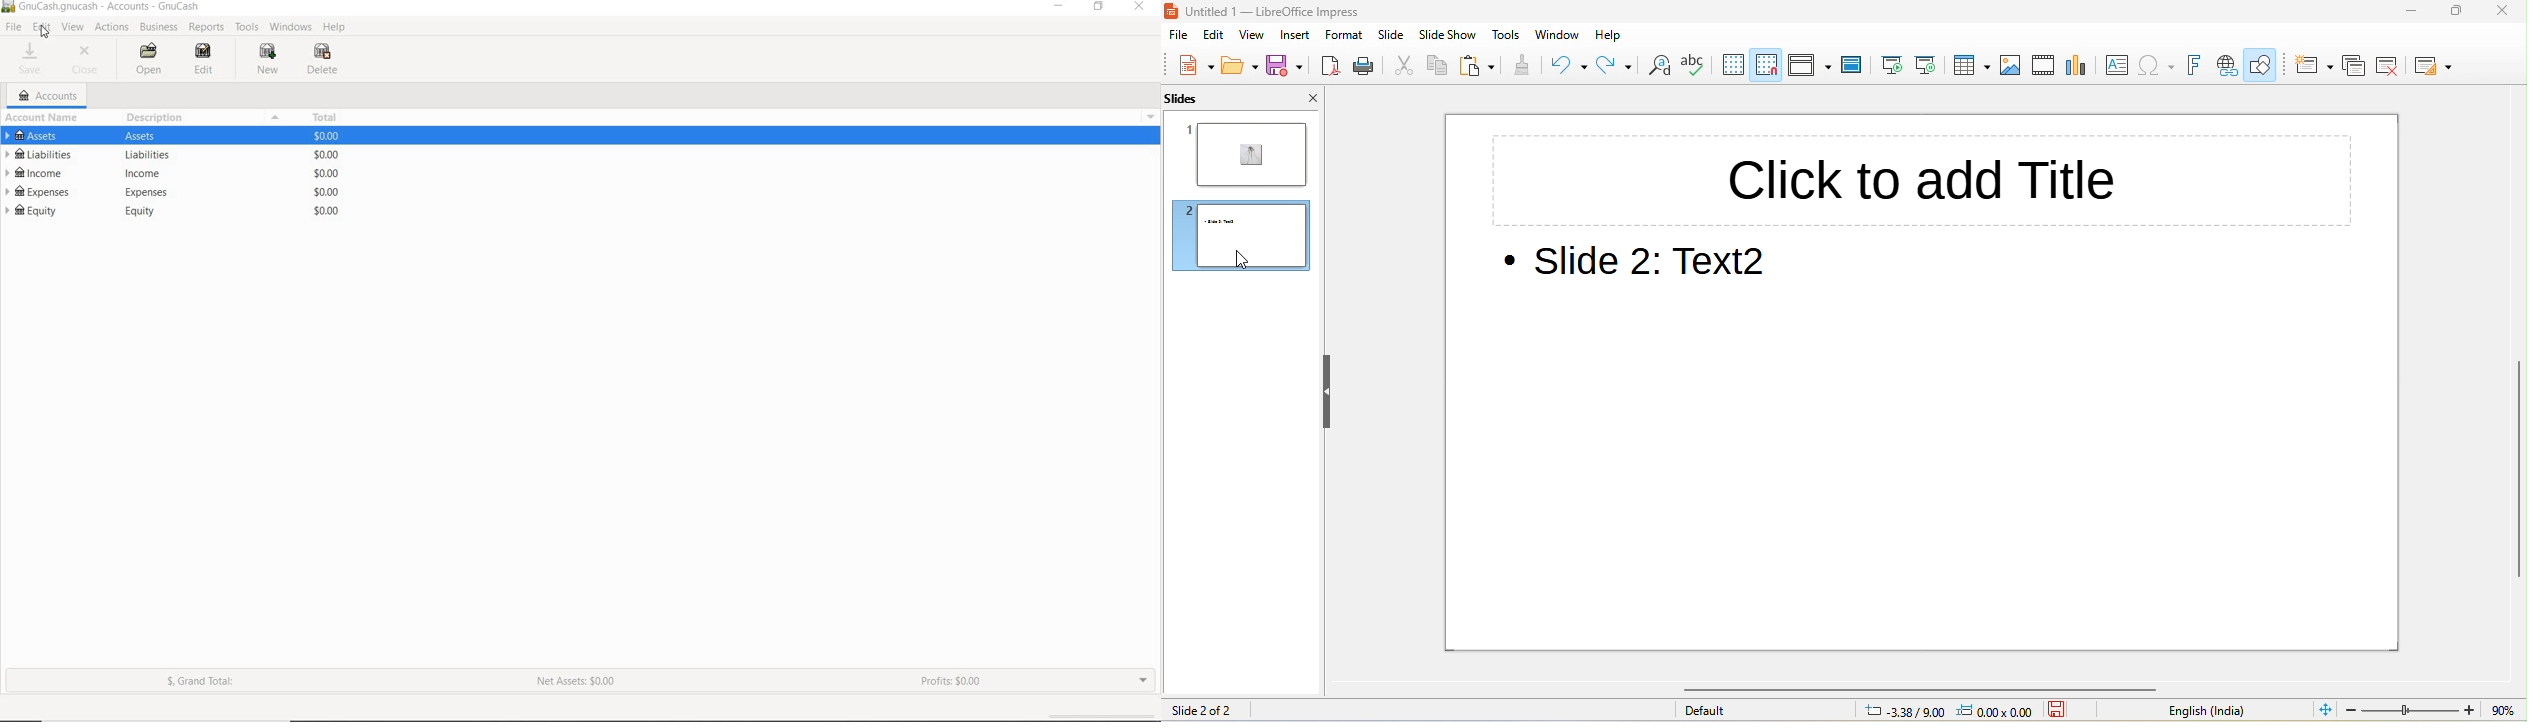 This screenshot has width=2548, height=728. Describe the element at coordinates (201, 682) in the screenshot. I see `GRAND TOTAL` at that location.